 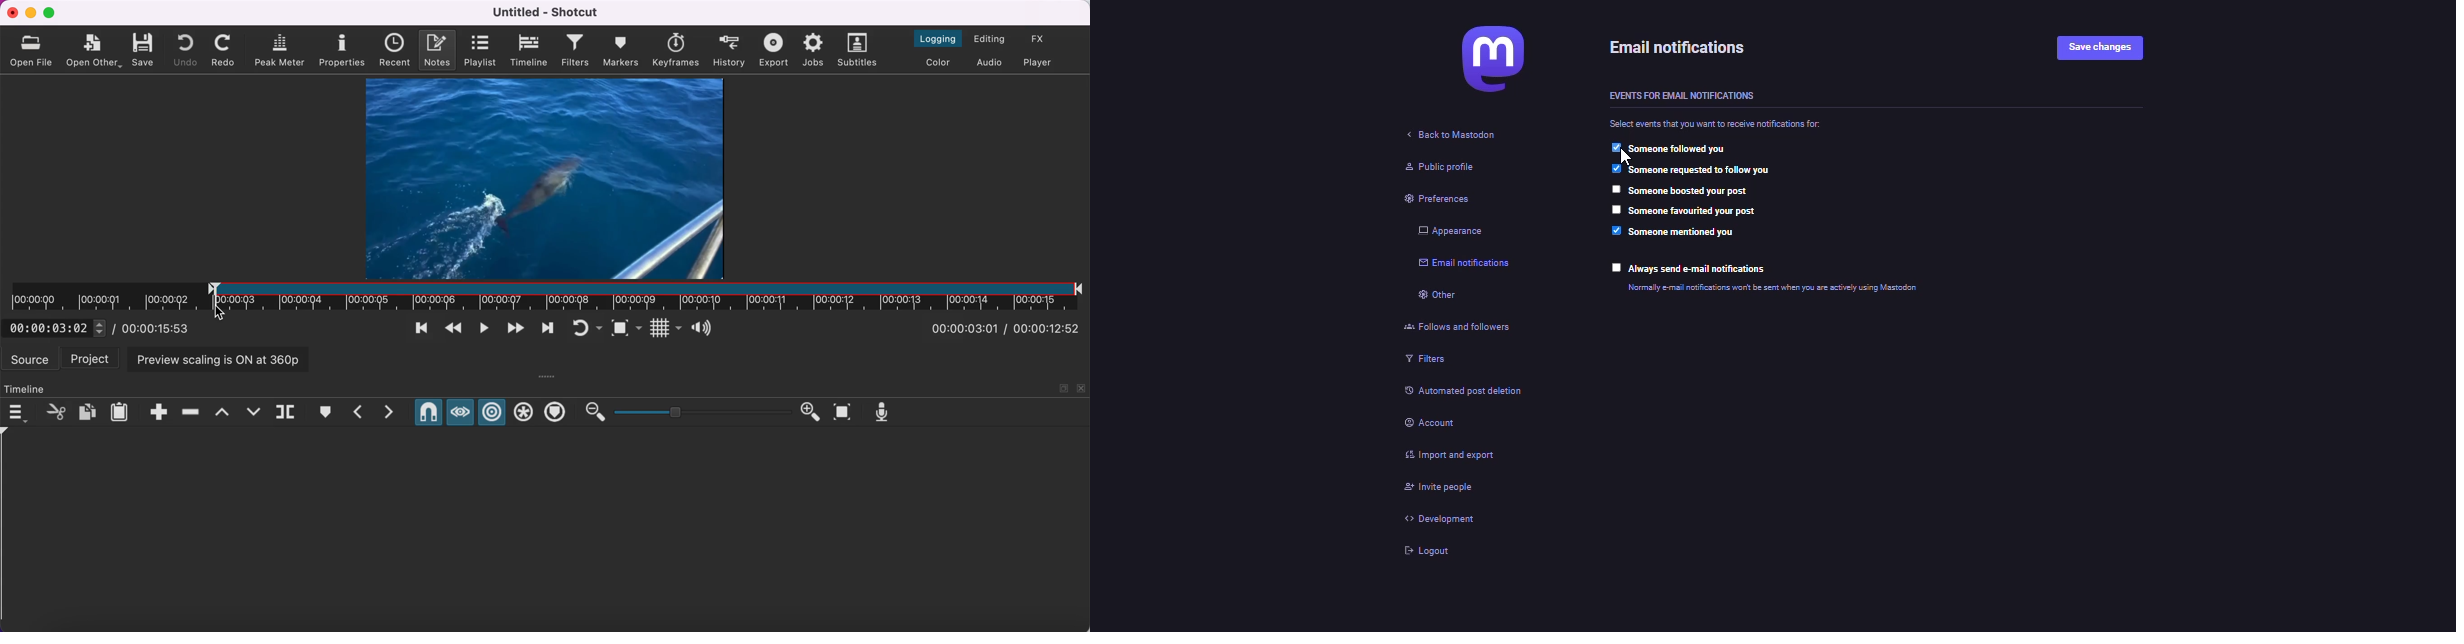 I want to click on scrub while dragging, so click(x=460, y=411).